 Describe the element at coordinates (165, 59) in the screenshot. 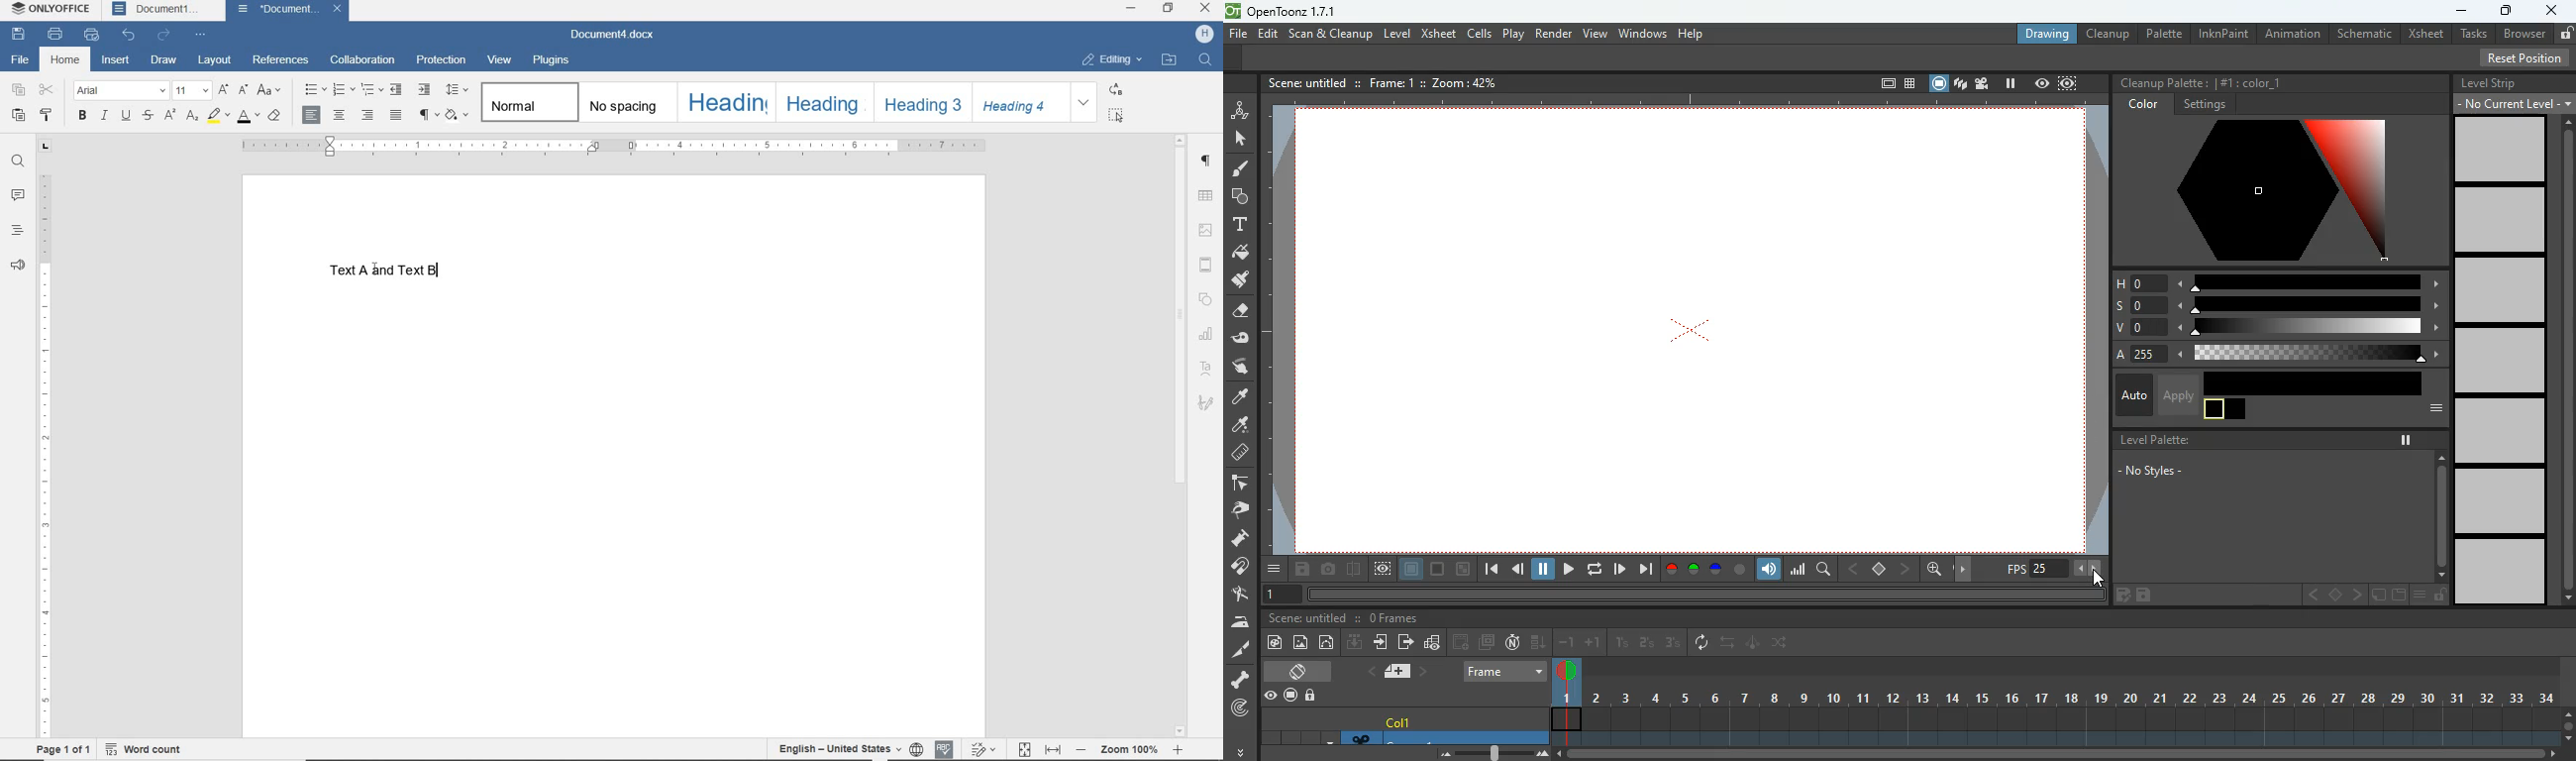

I see `DRAW` at that location.